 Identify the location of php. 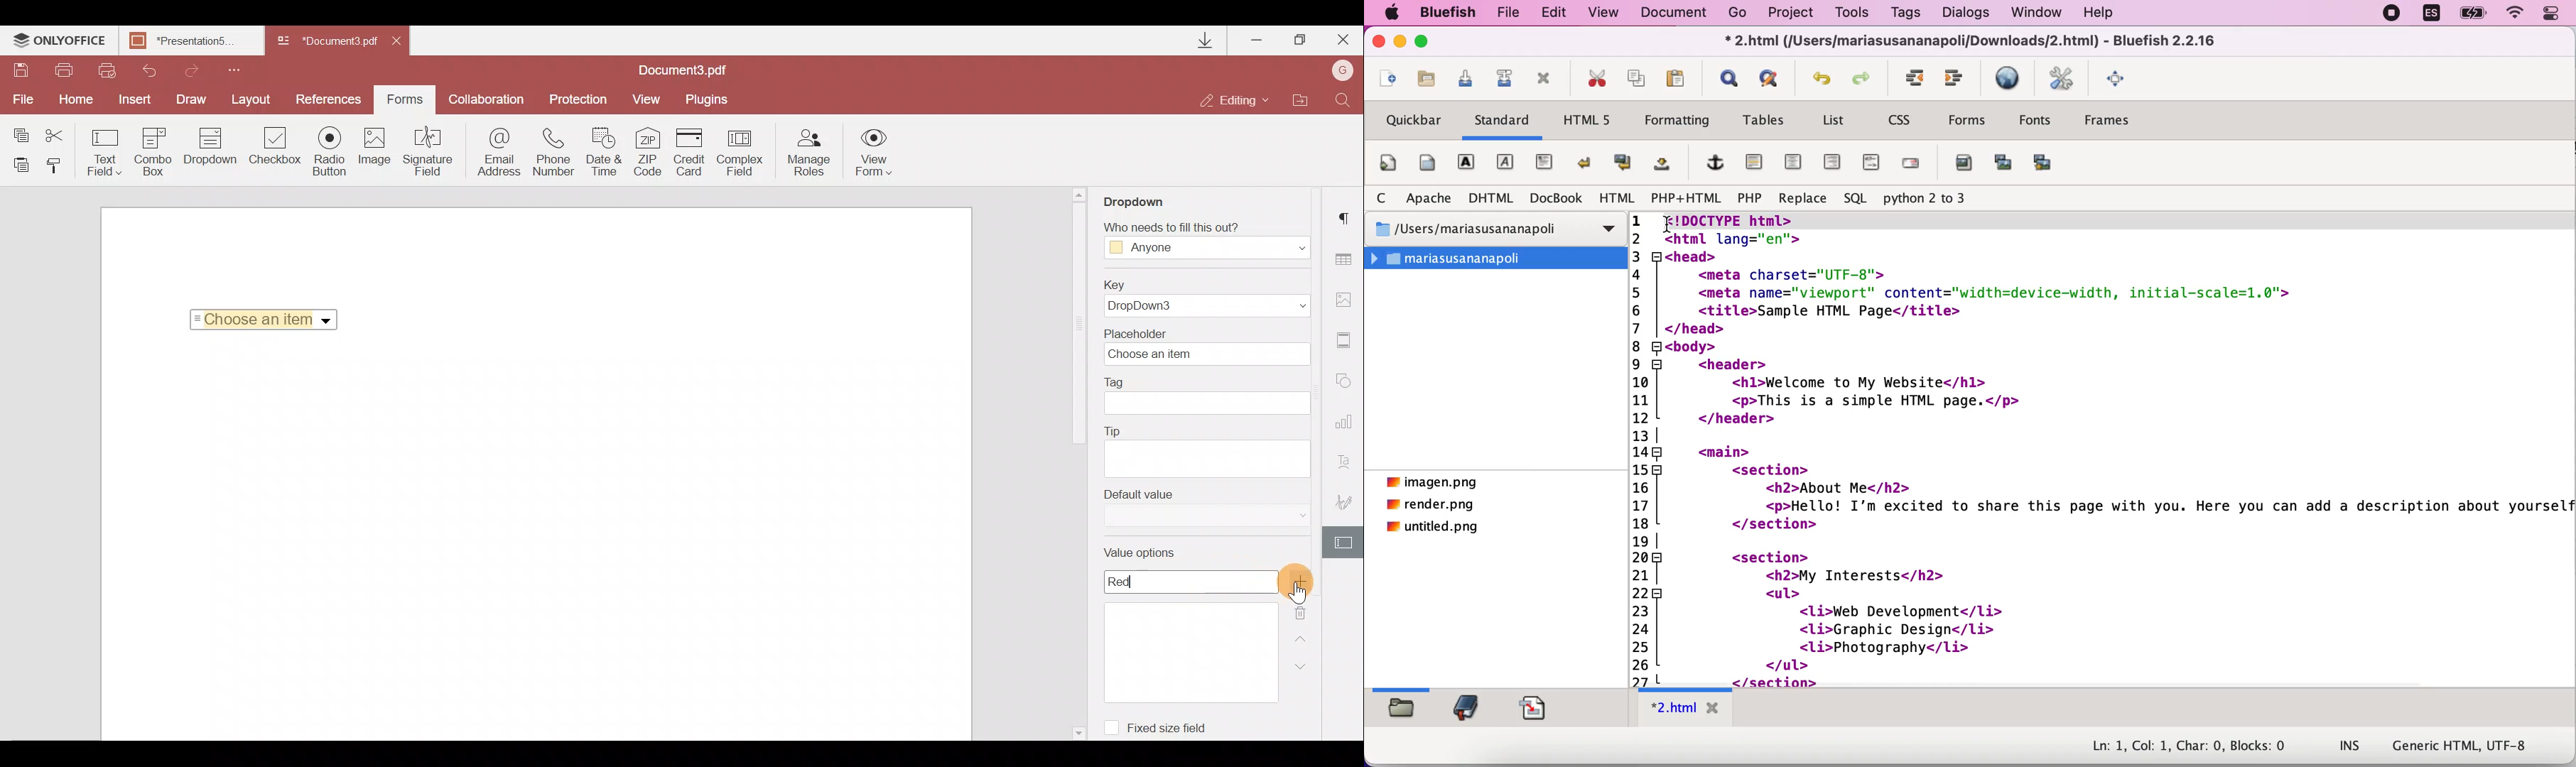
(1748, 197).